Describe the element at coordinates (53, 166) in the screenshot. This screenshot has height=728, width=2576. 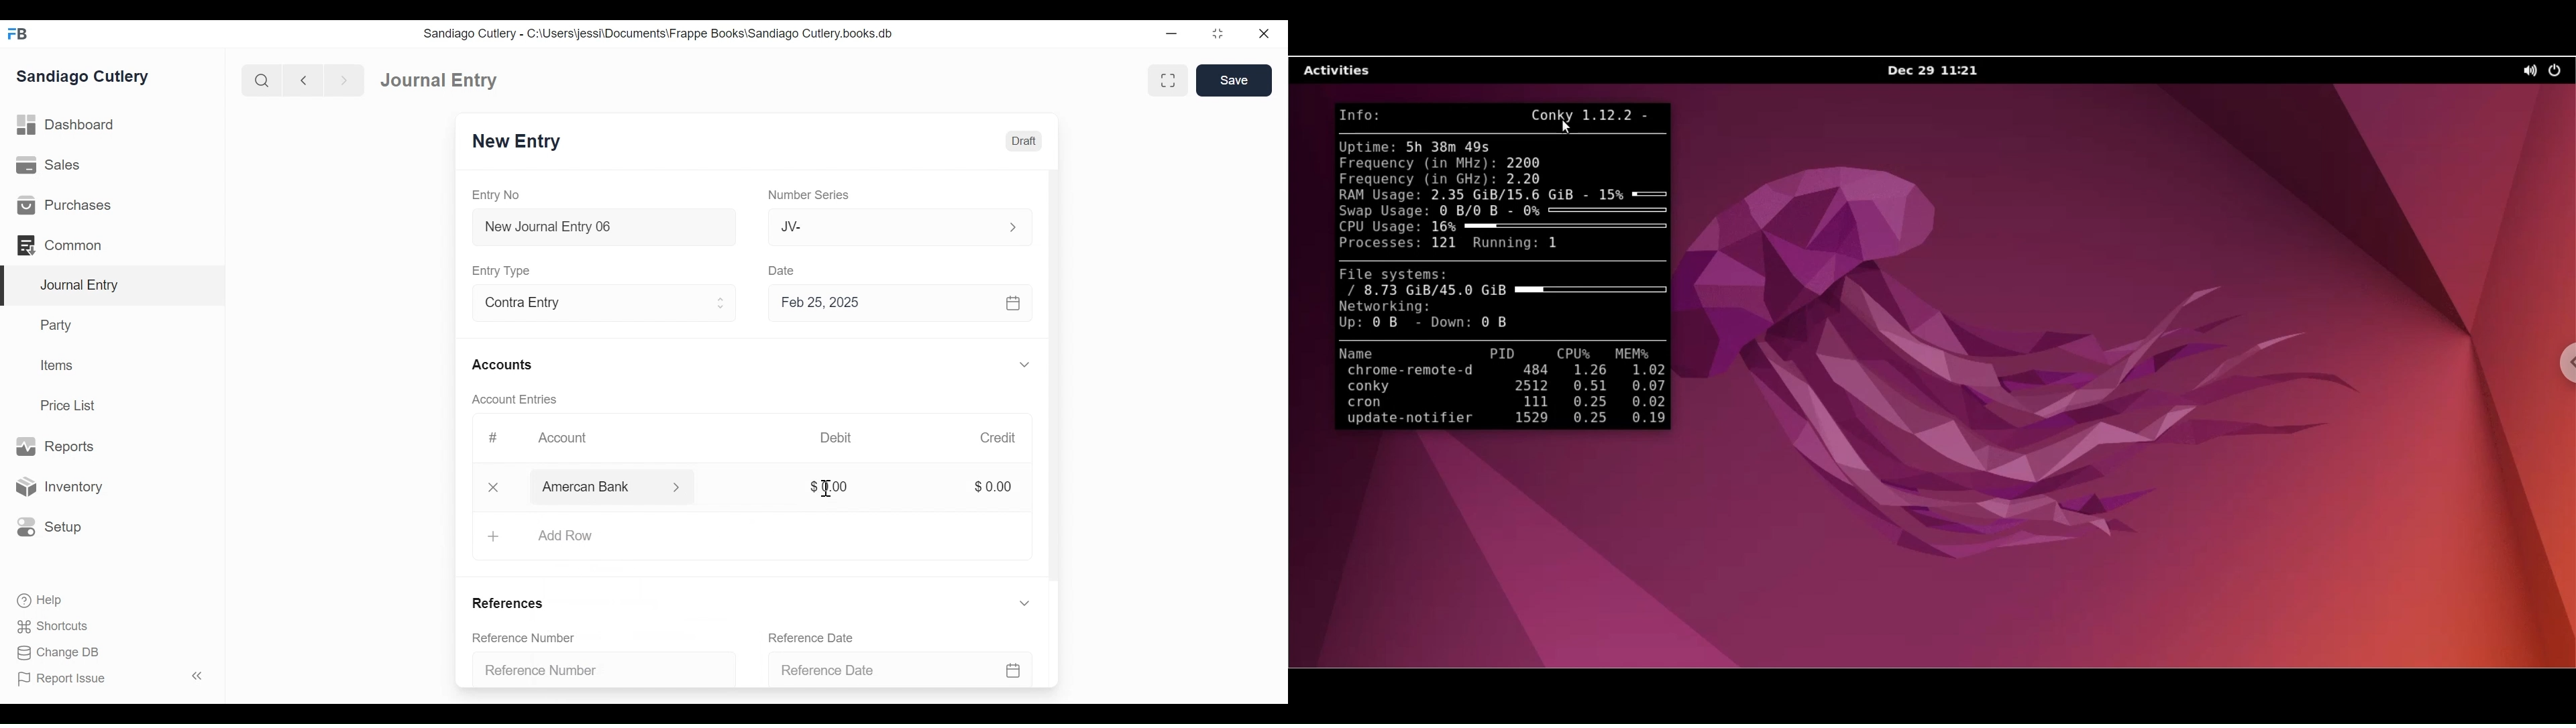
I see `Sales` at that location.